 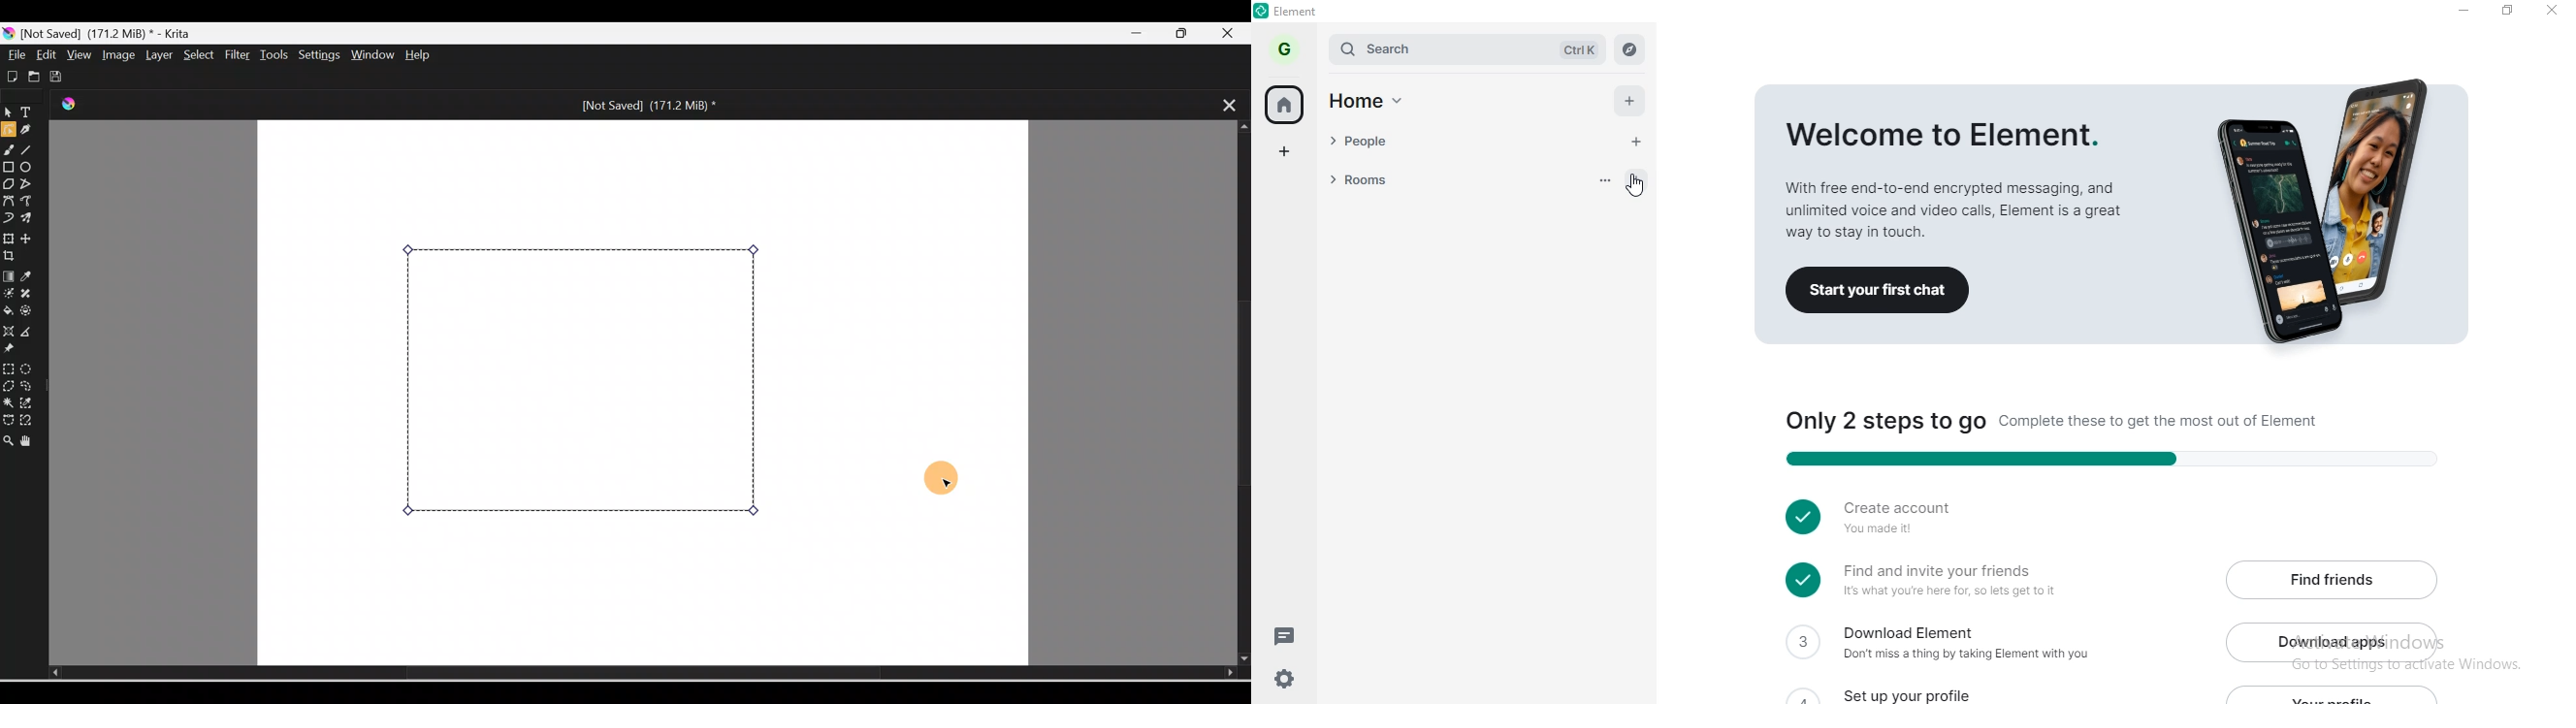 What do you see at coordinates (1239, 394) in the screenshot?
I see `Scroll bar` at bounding box center [1239, 394].